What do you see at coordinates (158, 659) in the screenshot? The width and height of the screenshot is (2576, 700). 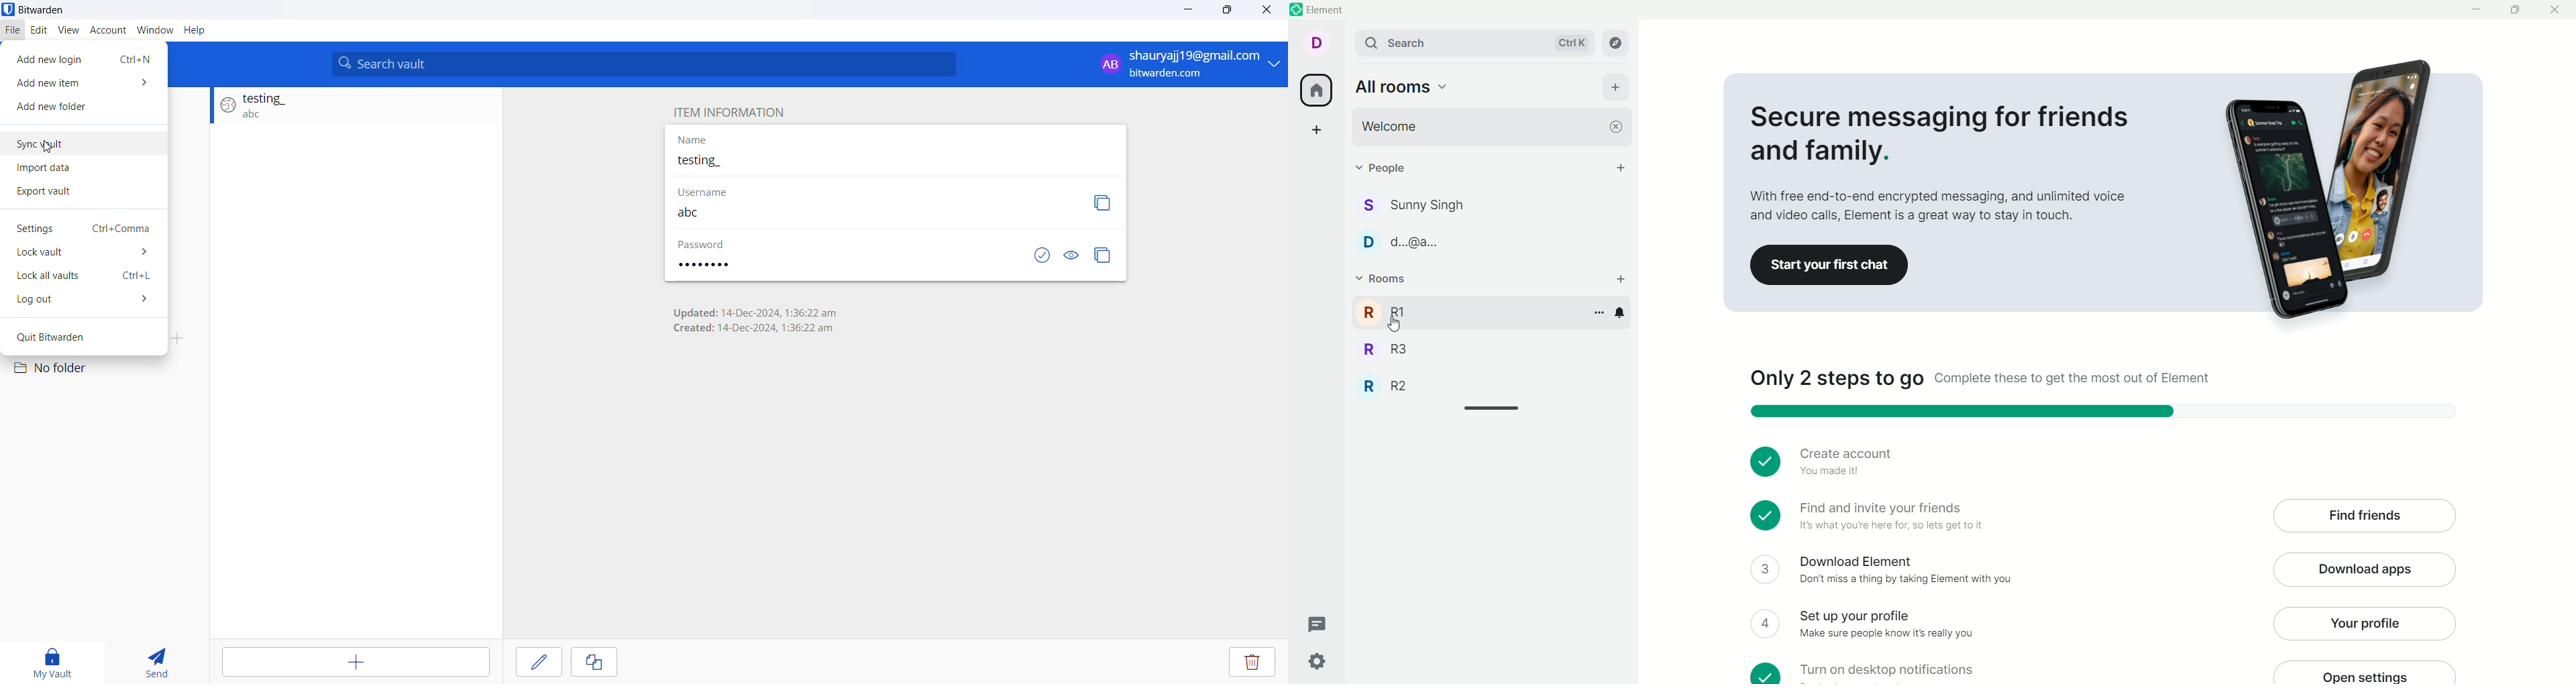 I see `send` at bounding box center [158, 659].